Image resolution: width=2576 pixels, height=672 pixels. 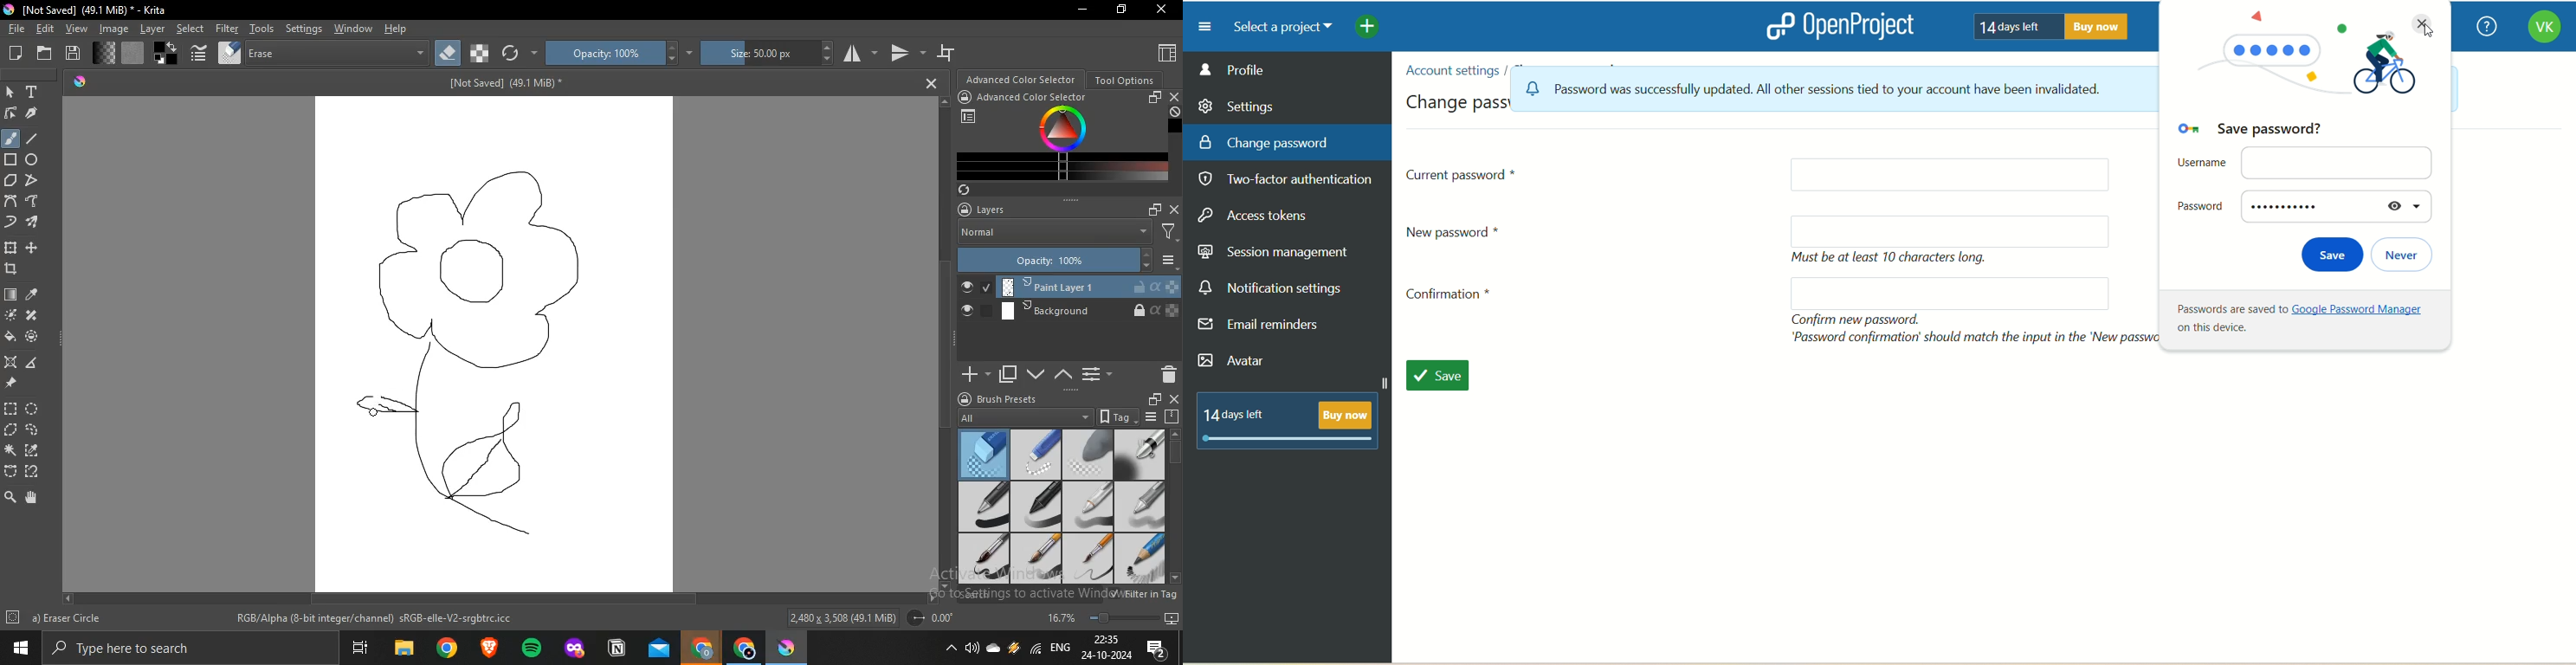 I want to click on one drive, so click(x=994, y=648).